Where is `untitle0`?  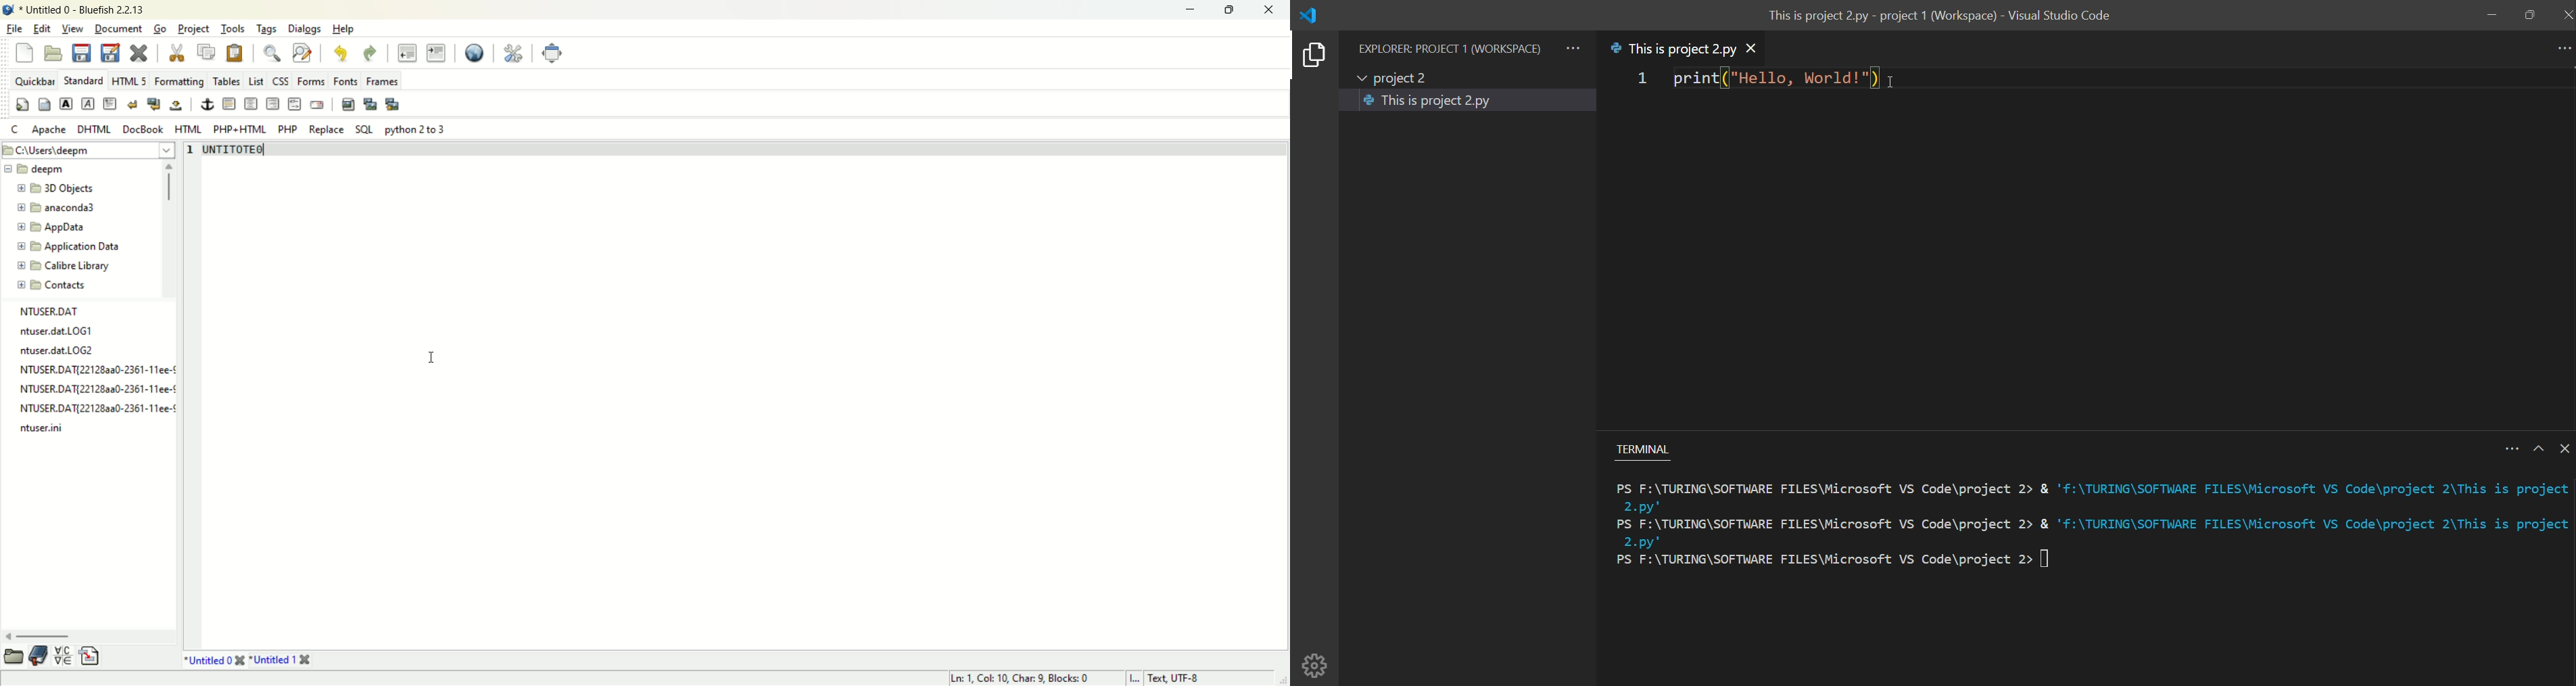
untitle0 is located at coordinates (212, 661).